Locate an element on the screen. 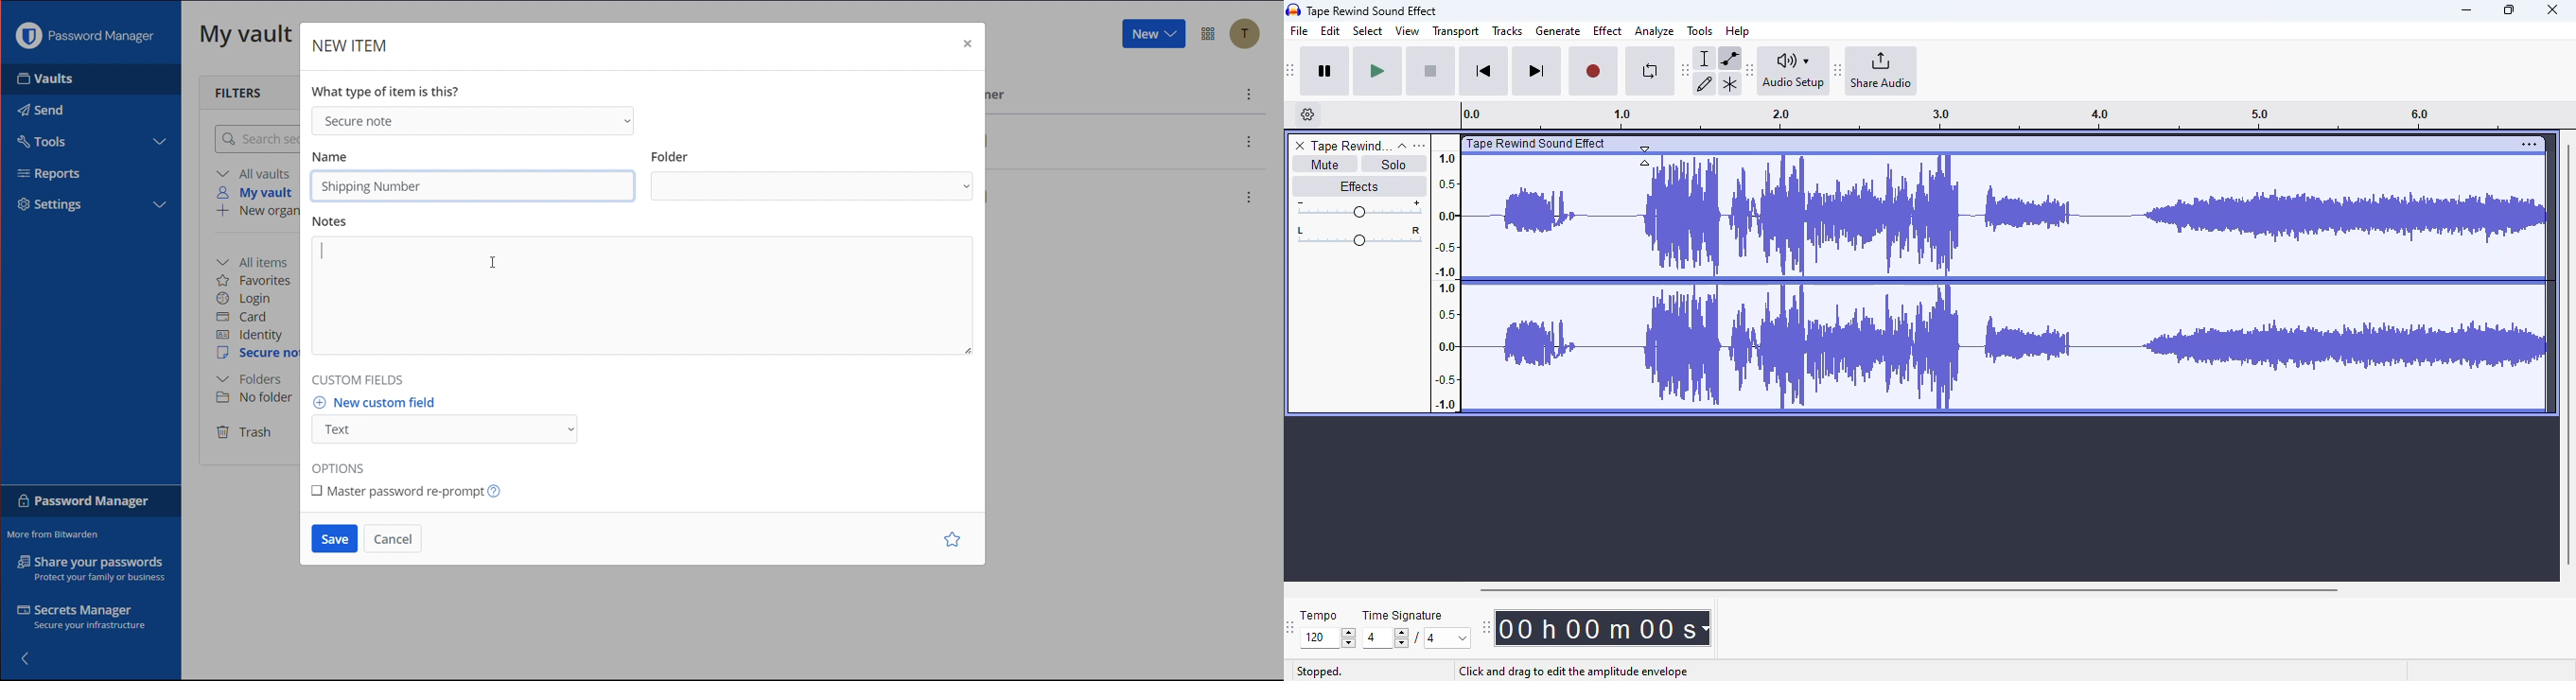 The height and width of the screenshot is (700, 2576). Pan left/right is located at coordinates (1359, 236).